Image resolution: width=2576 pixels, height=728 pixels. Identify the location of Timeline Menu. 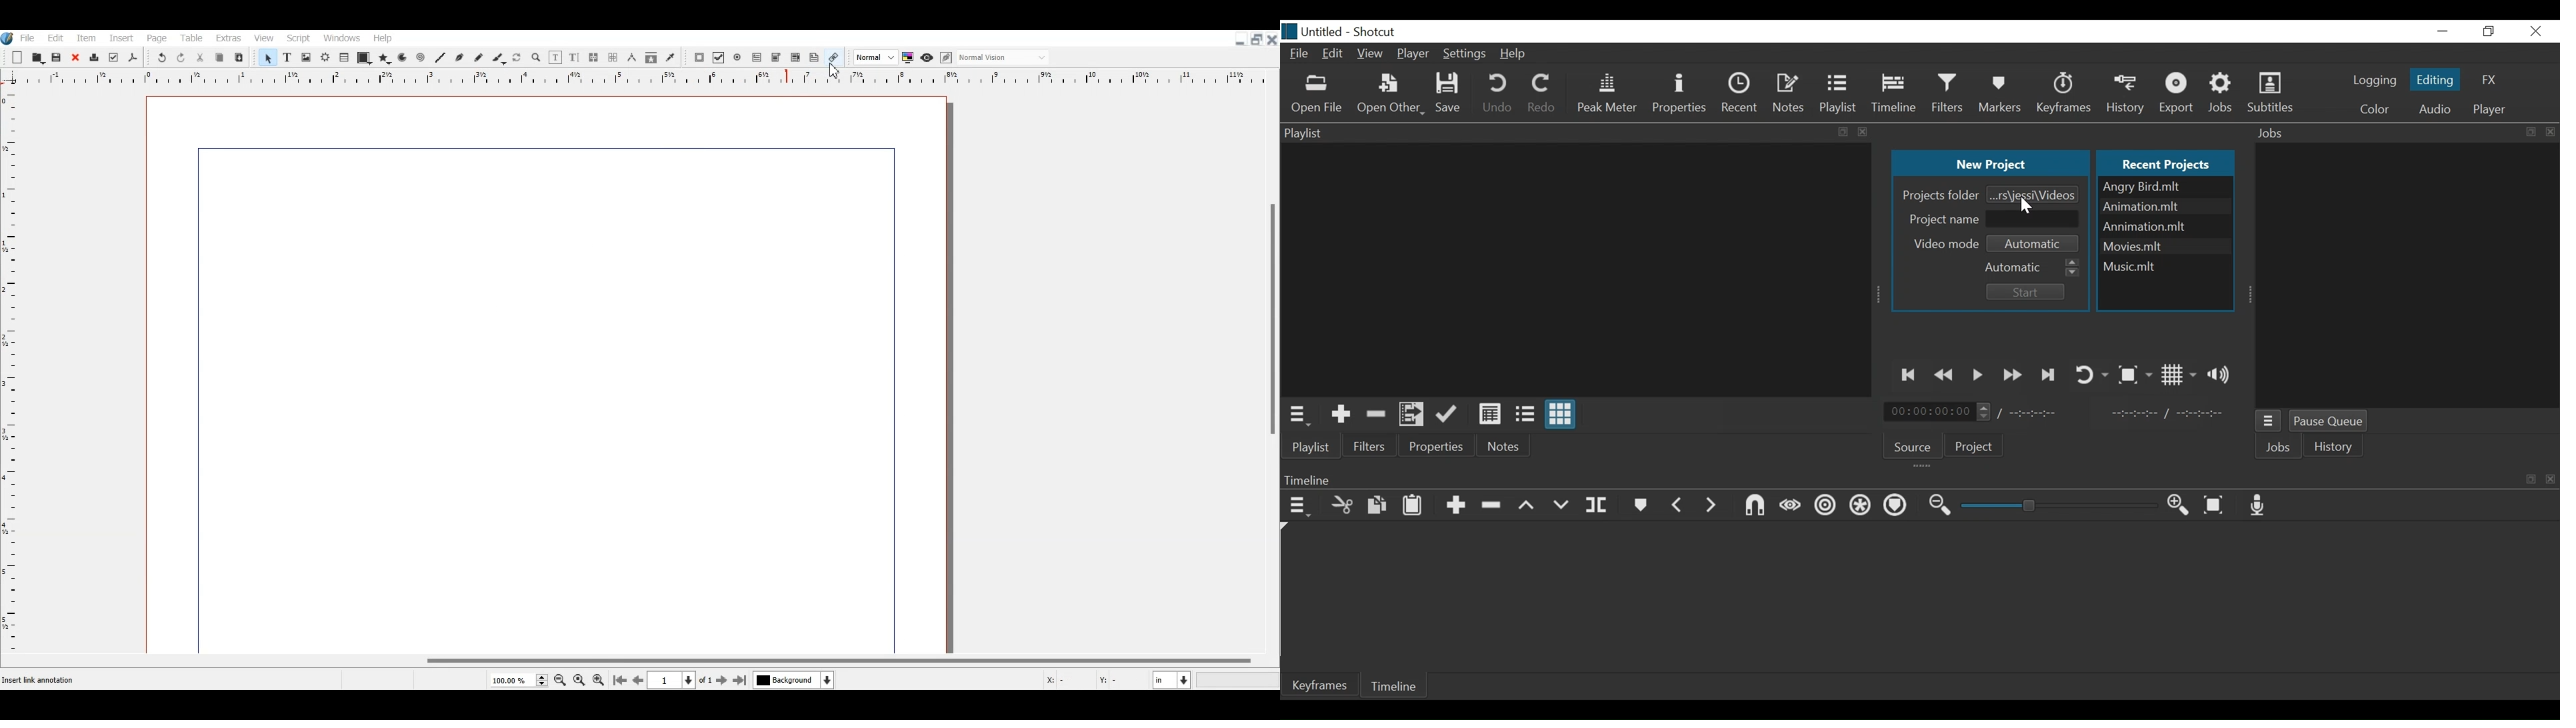
(1299, 505).